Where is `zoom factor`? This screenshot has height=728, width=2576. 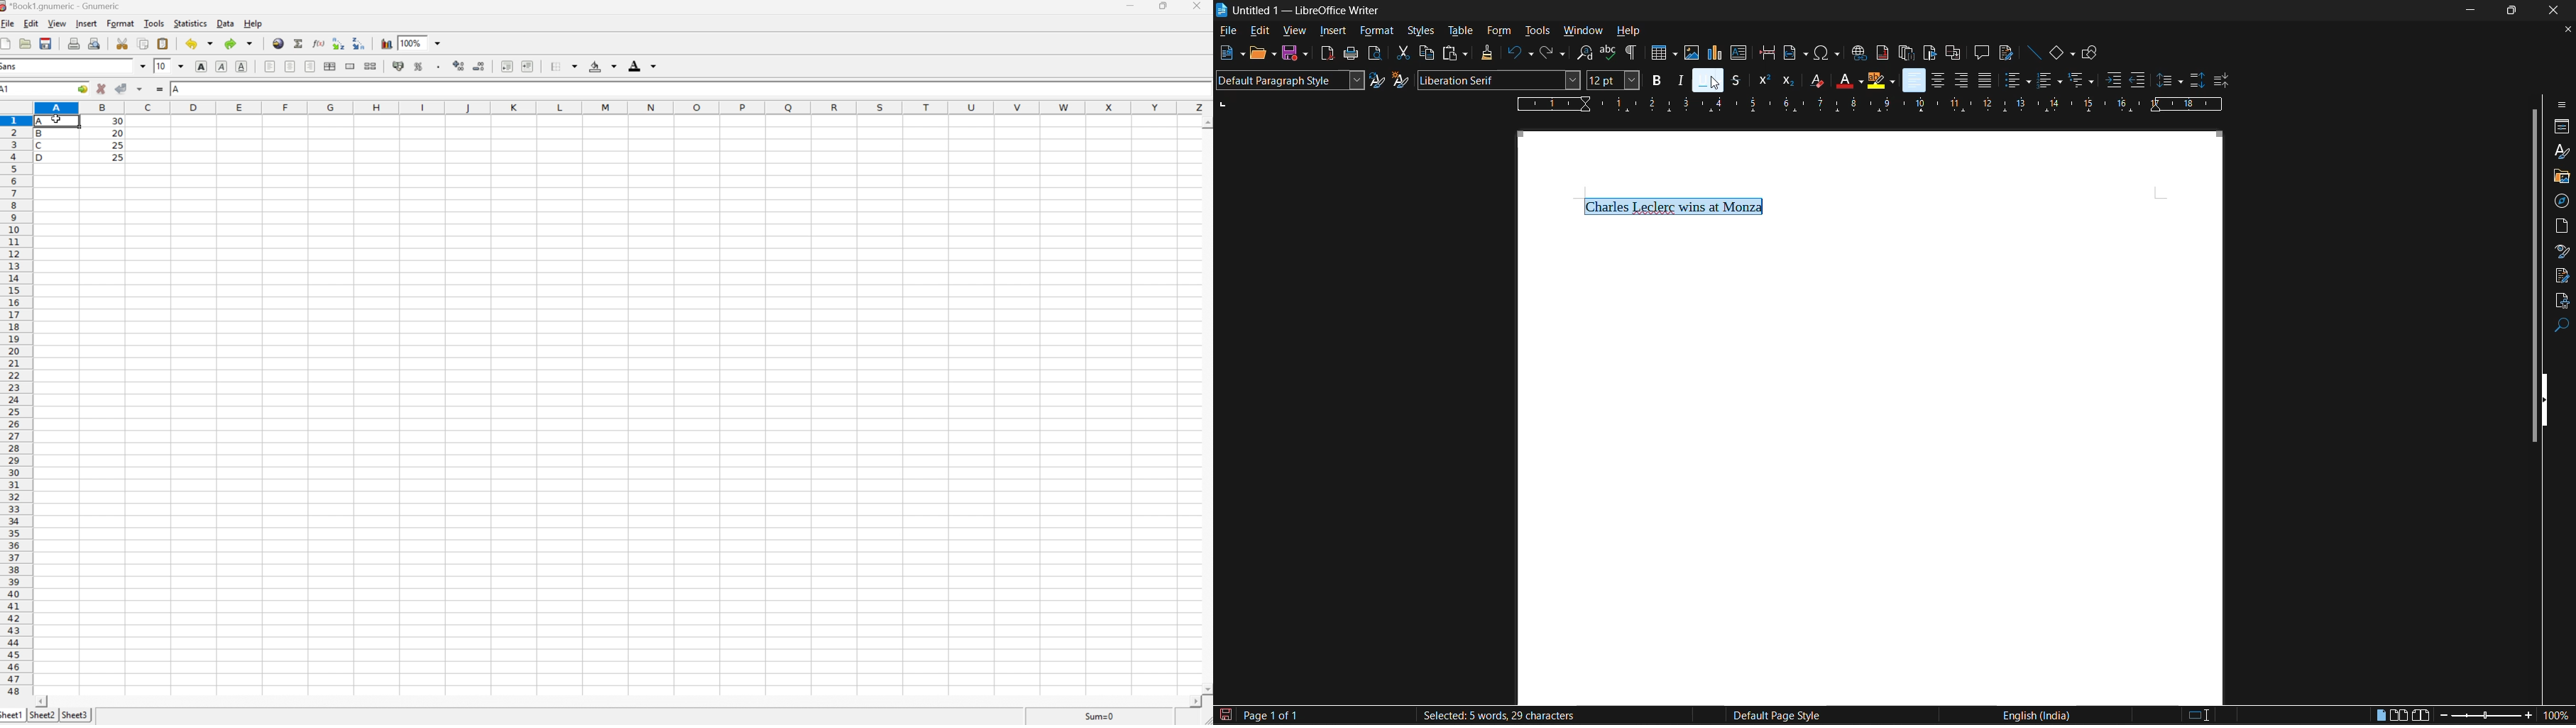 zoom factor is located at coordinates (2558, 714).